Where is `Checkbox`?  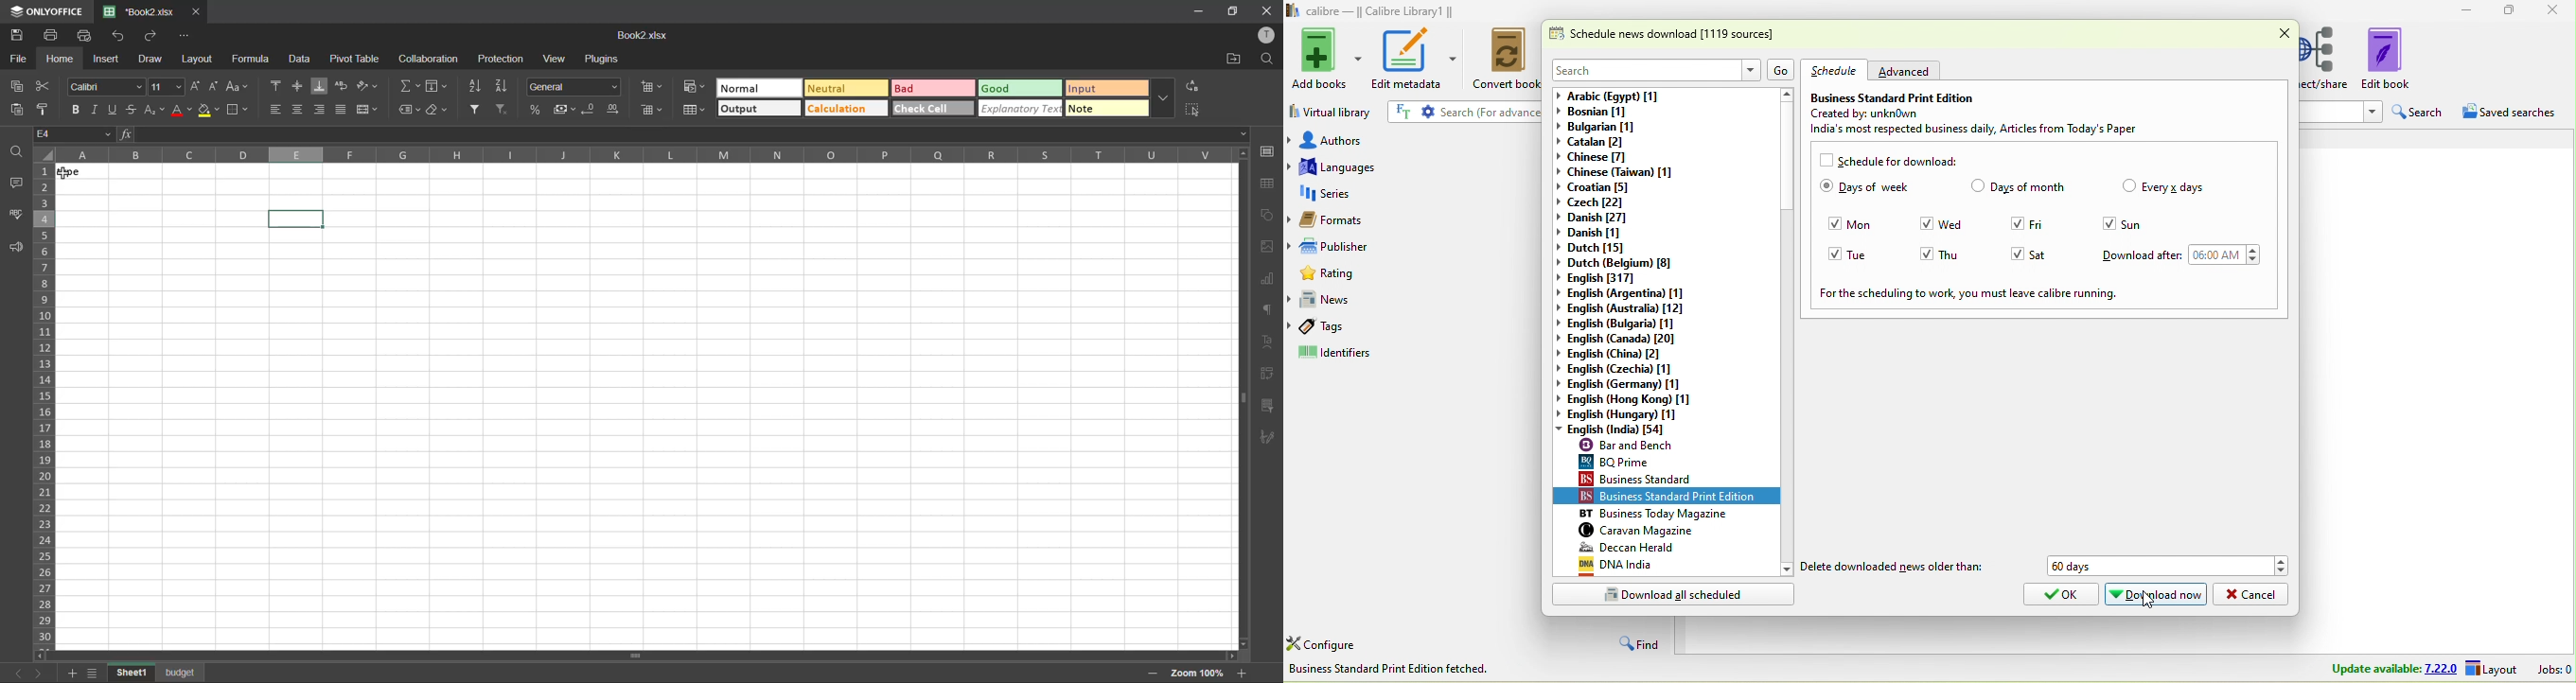
Checkbox is located at coordinates (2128, 185).